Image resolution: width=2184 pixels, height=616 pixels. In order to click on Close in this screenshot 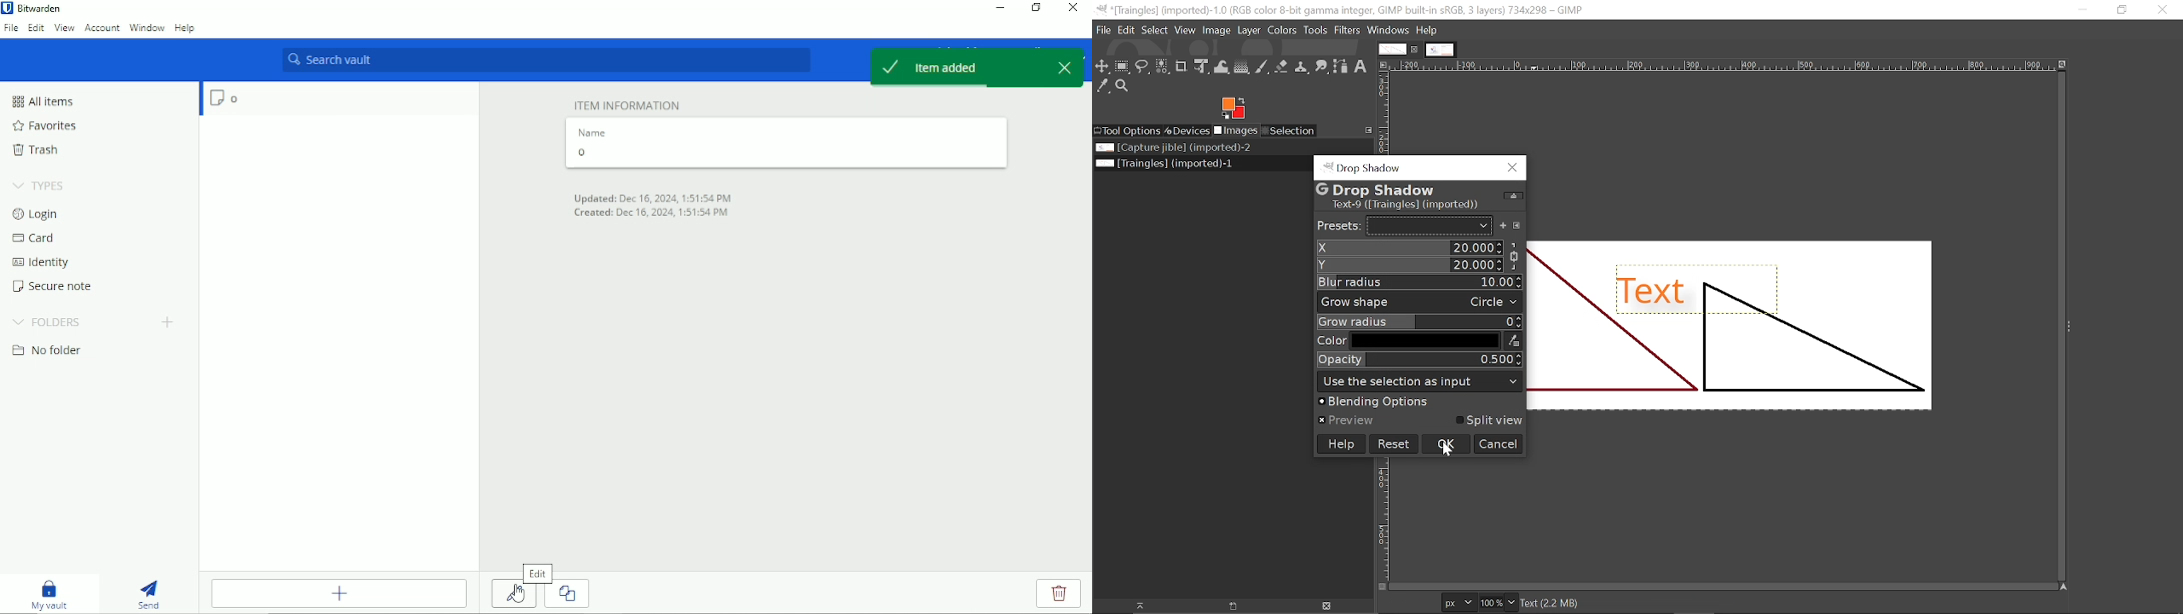, I will do `click(1074, 7)`.